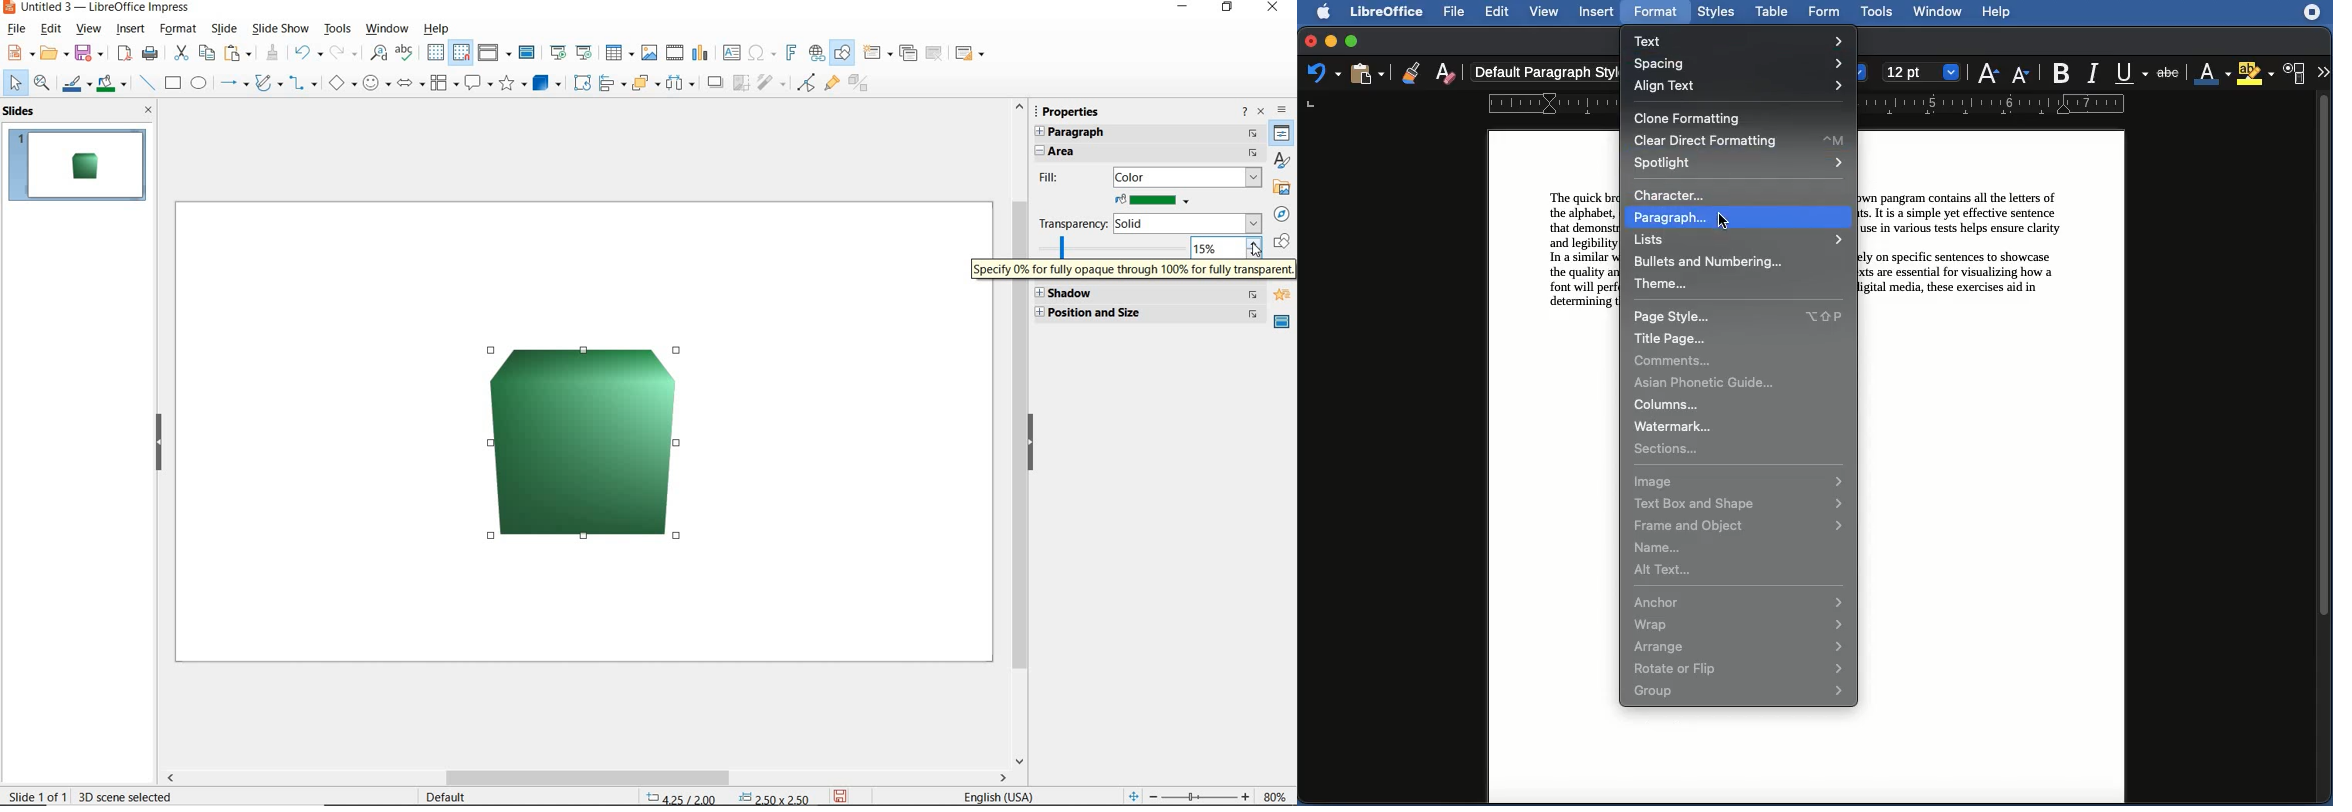 Image resolution: width=2352 pixels, height=812 pixels. What do you see at coordinates (876, 52) in the screenshot?
I see `new slide` at bounding box center [876, 52].